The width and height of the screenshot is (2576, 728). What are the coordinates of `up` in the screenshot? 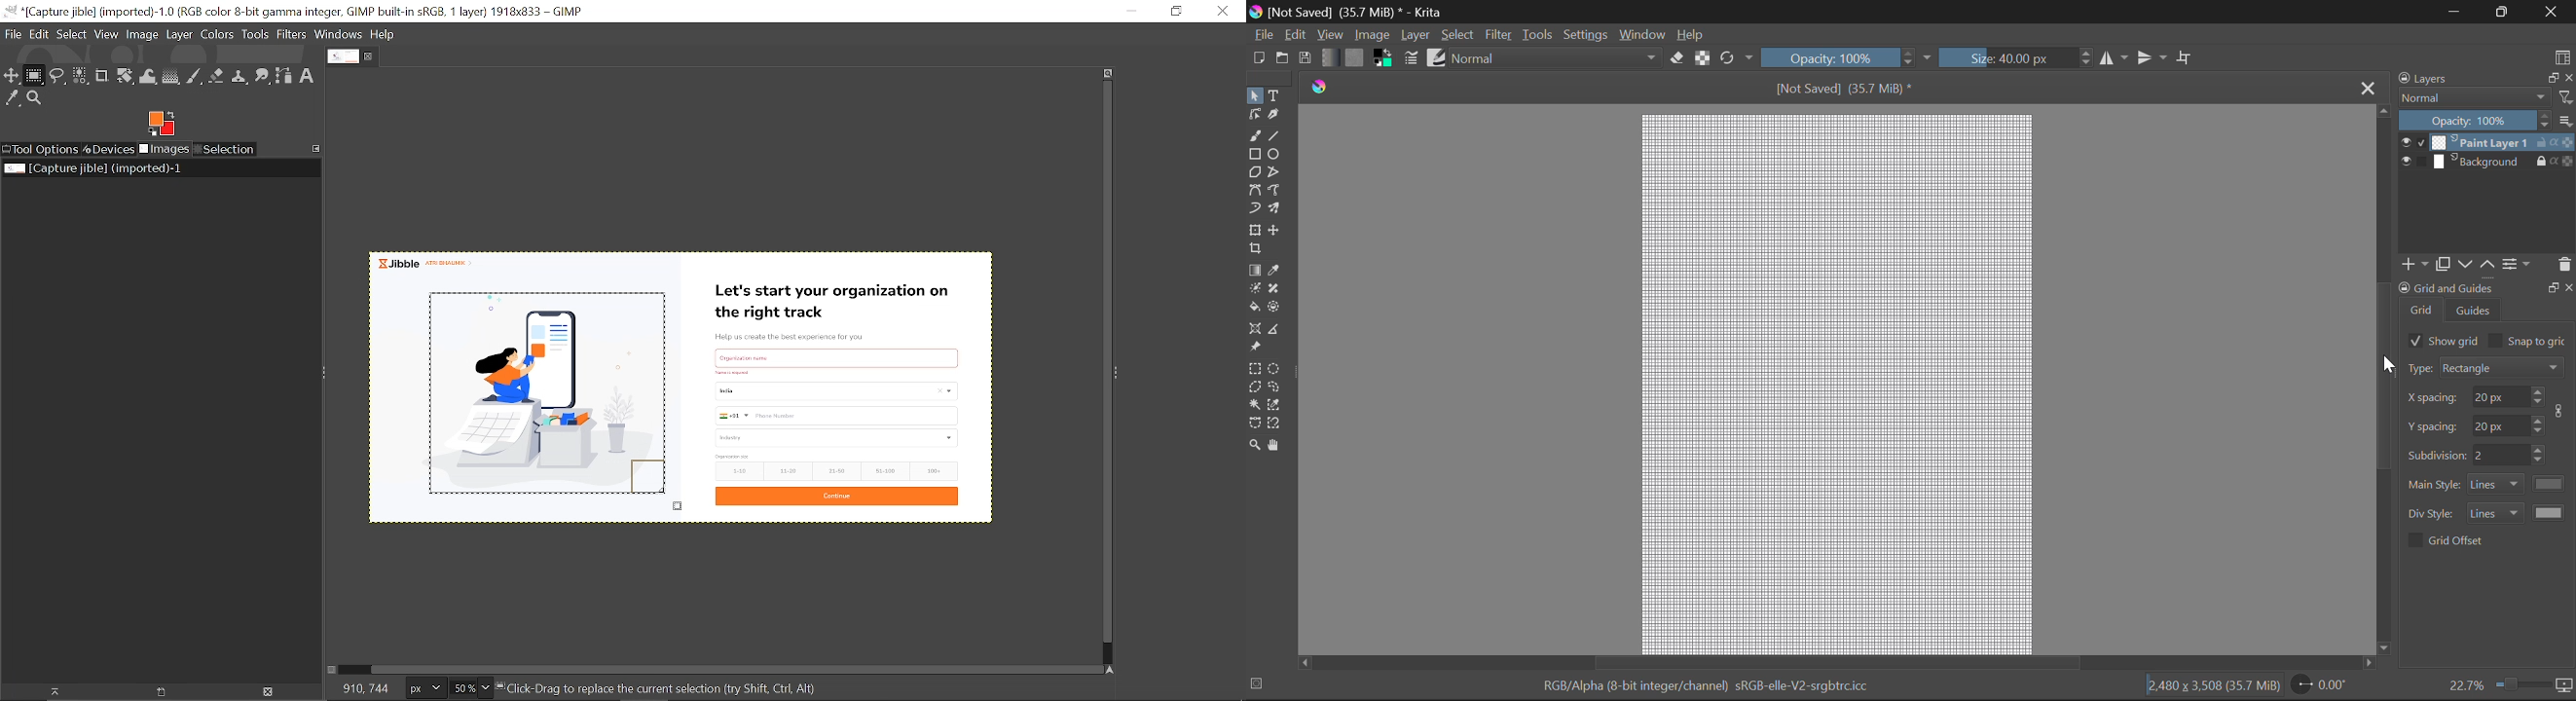 It's located at (2487, 265).